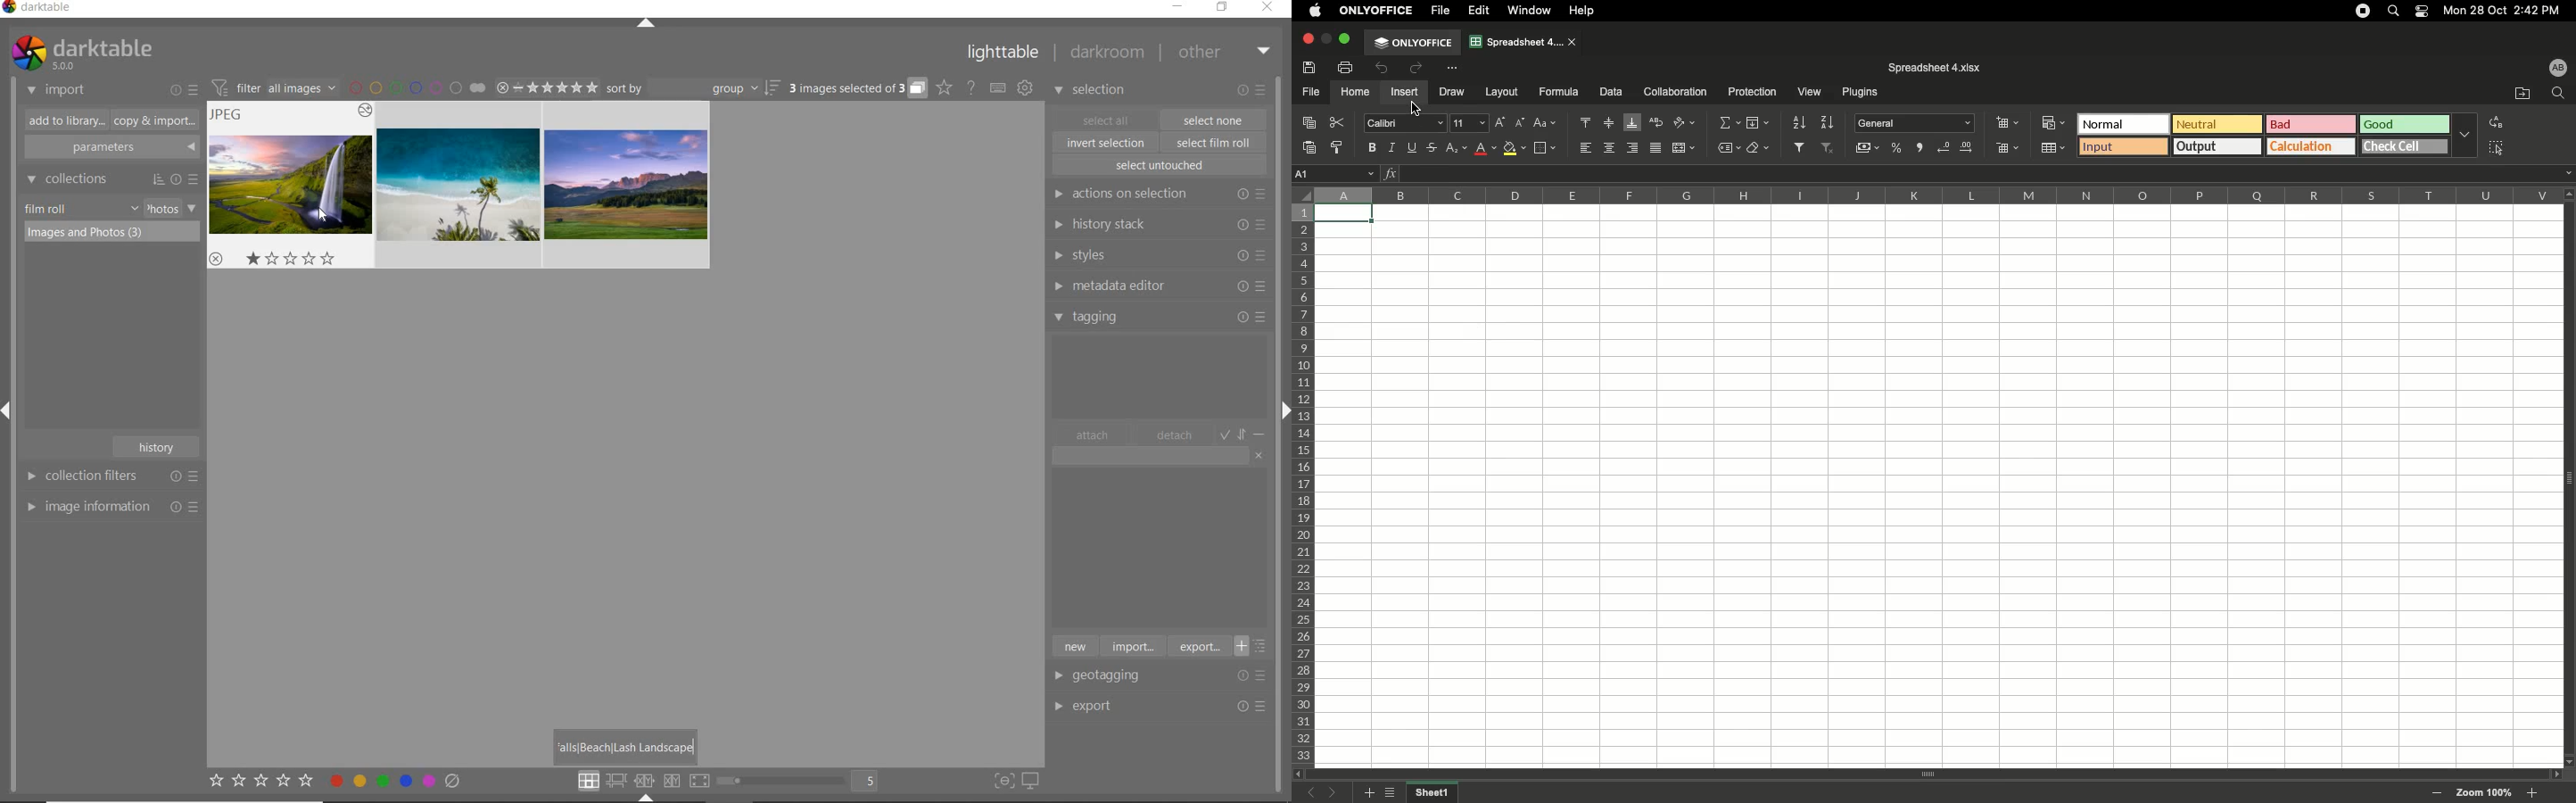 The image size is (2576, 812). Describe the element at coordinates (47, 208) in the screenshot. I see `film roll` at that location.